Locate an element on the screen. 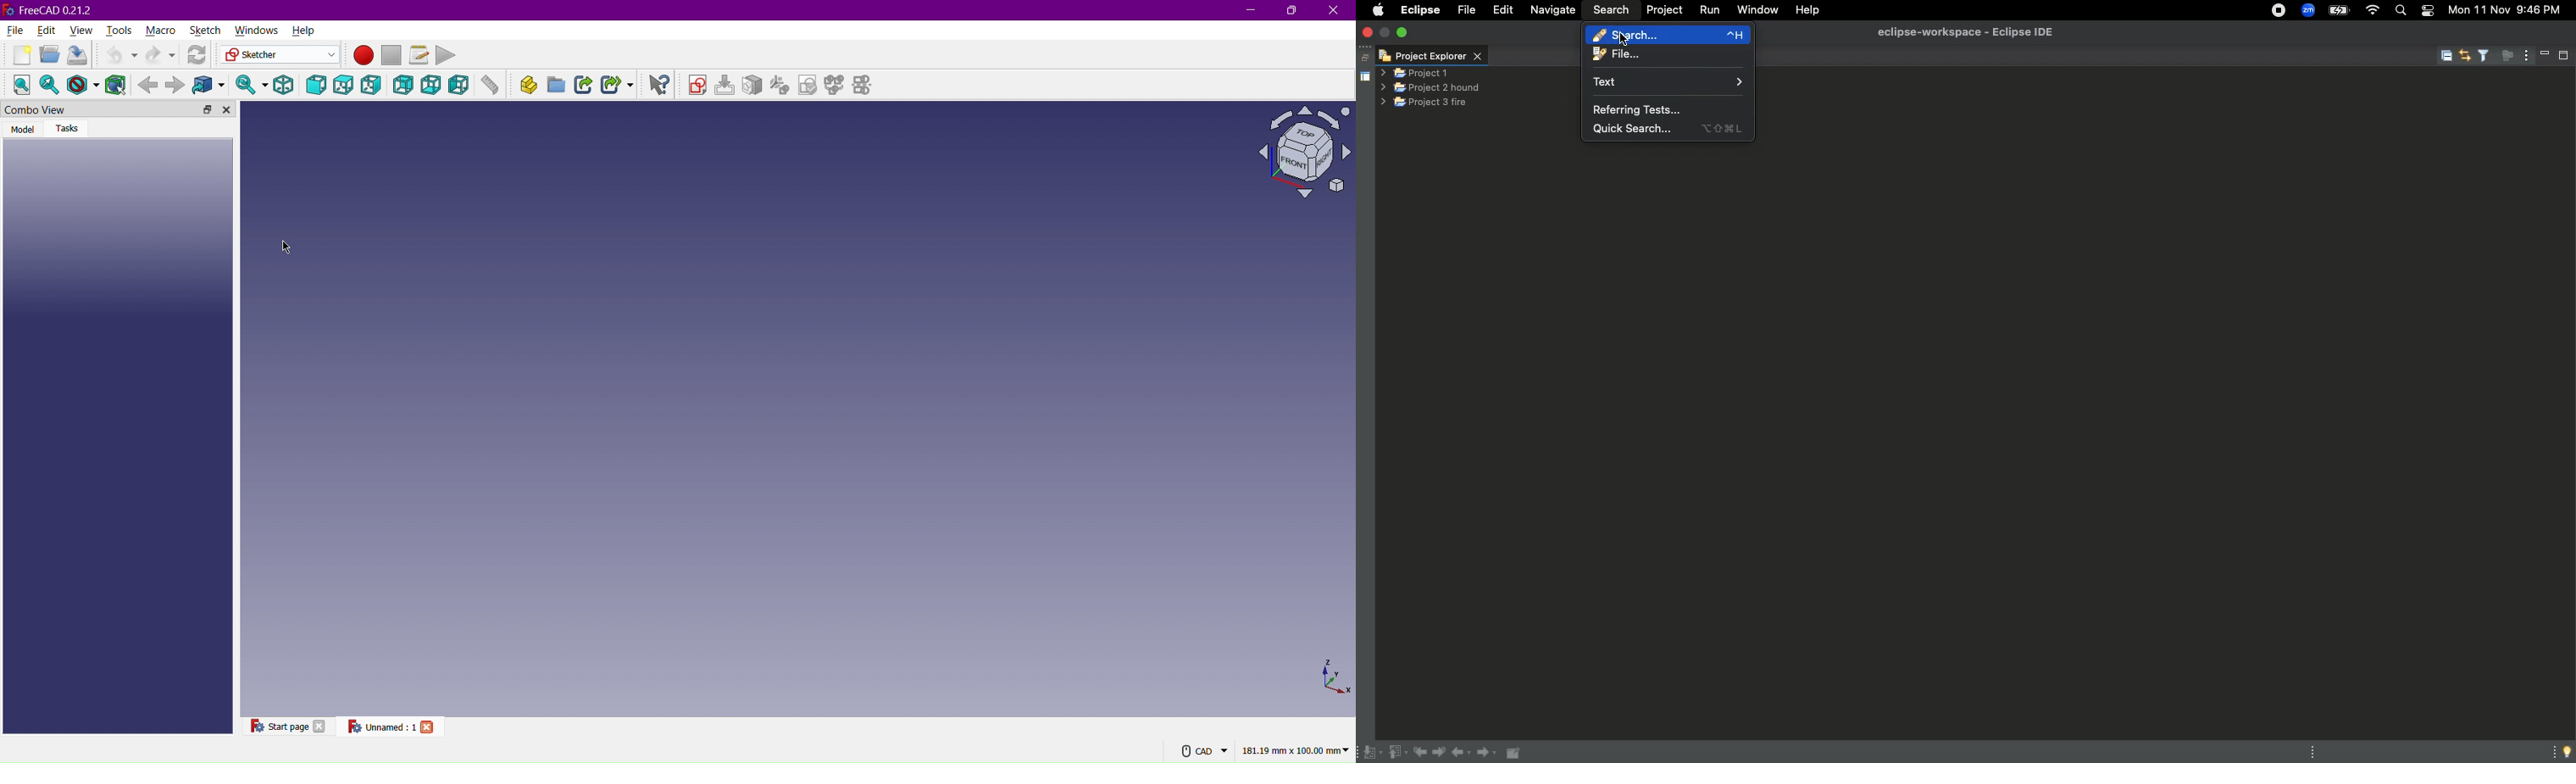 The width and height of the screenshot is (2576, 784). Mirror sketch is located at coordinates (866, 88).